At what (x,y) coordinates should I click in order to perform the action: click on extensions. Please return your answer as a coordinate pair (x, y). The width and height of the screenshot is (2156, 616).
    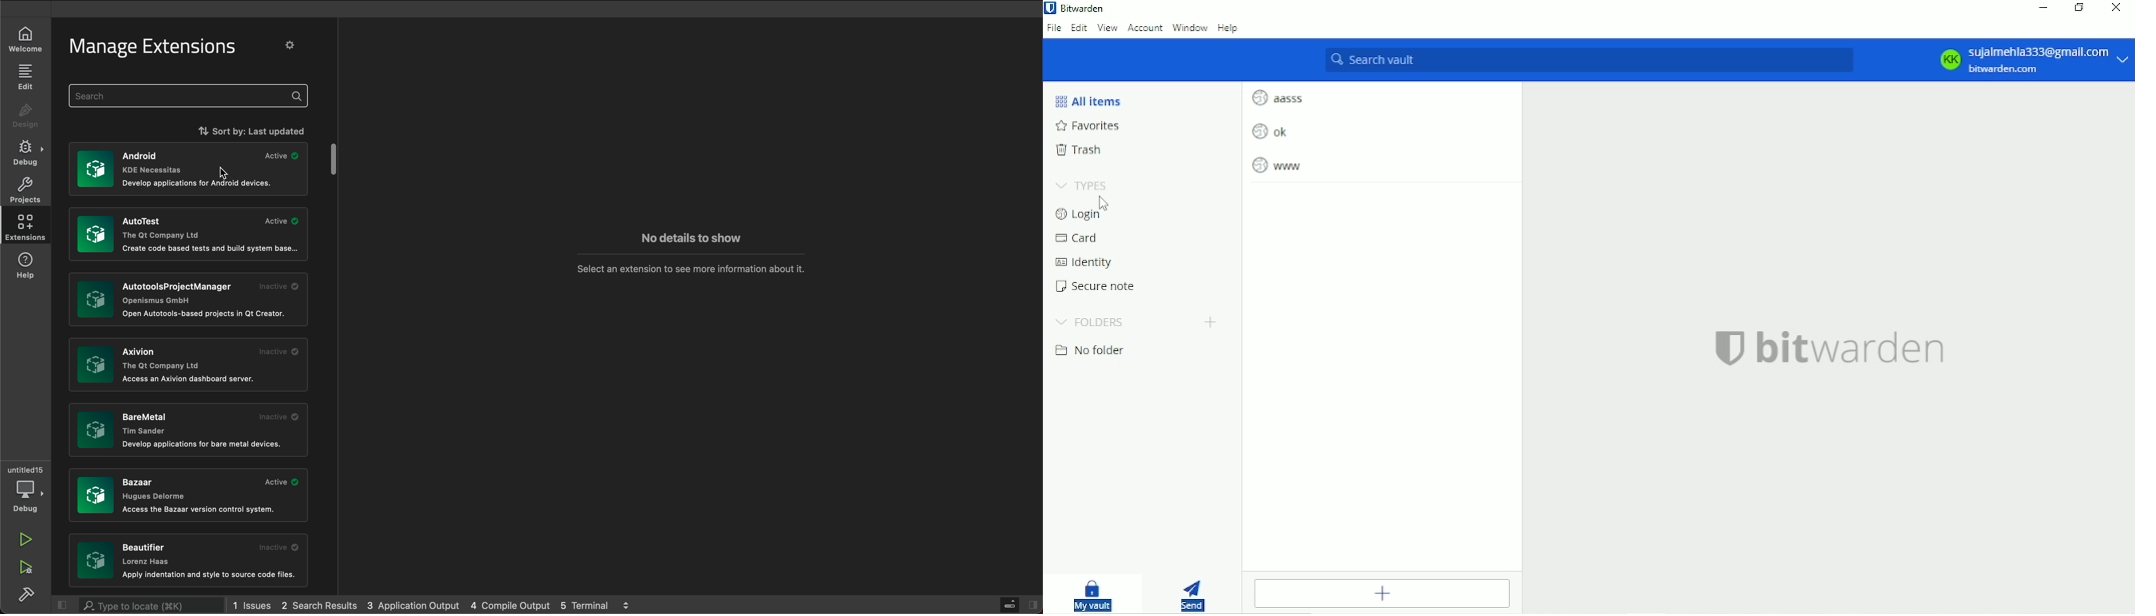
    Looking at the image, I should click on (26, 227).